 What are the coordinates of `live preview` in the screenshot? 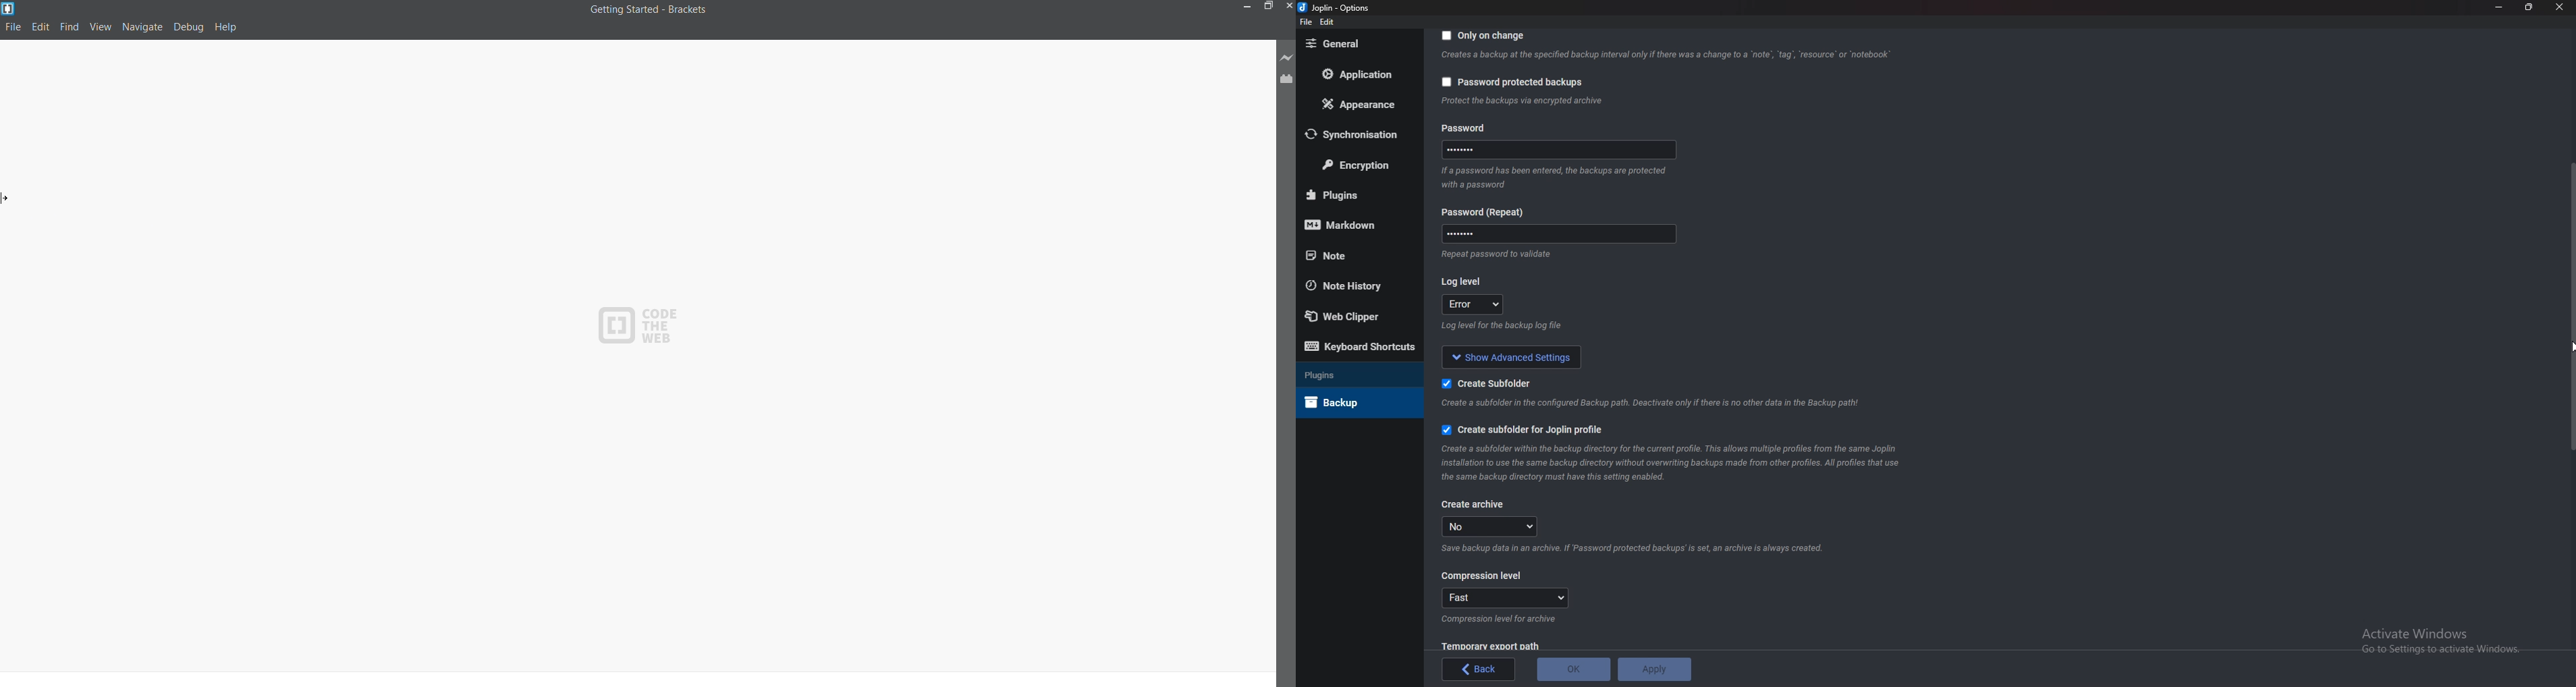 It's located at (1284, 57).